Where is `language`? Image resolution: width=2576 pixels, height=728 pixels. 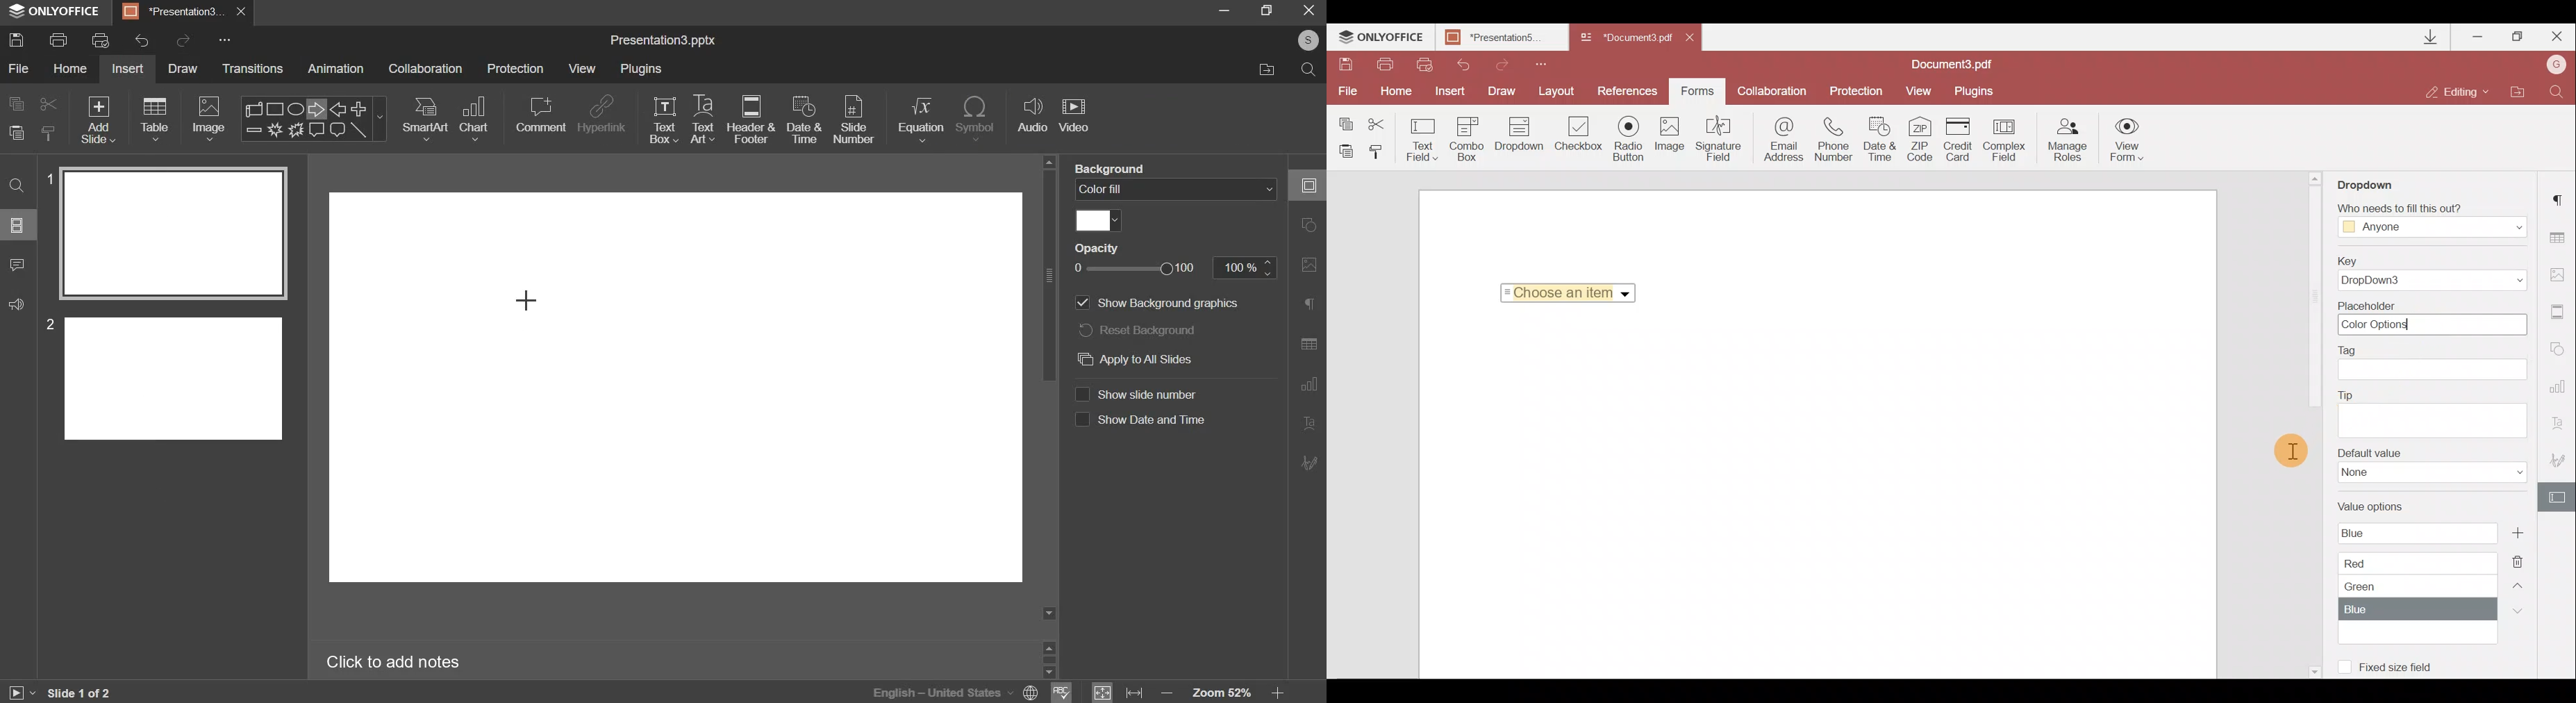
language is located at coordinates (923, 691).